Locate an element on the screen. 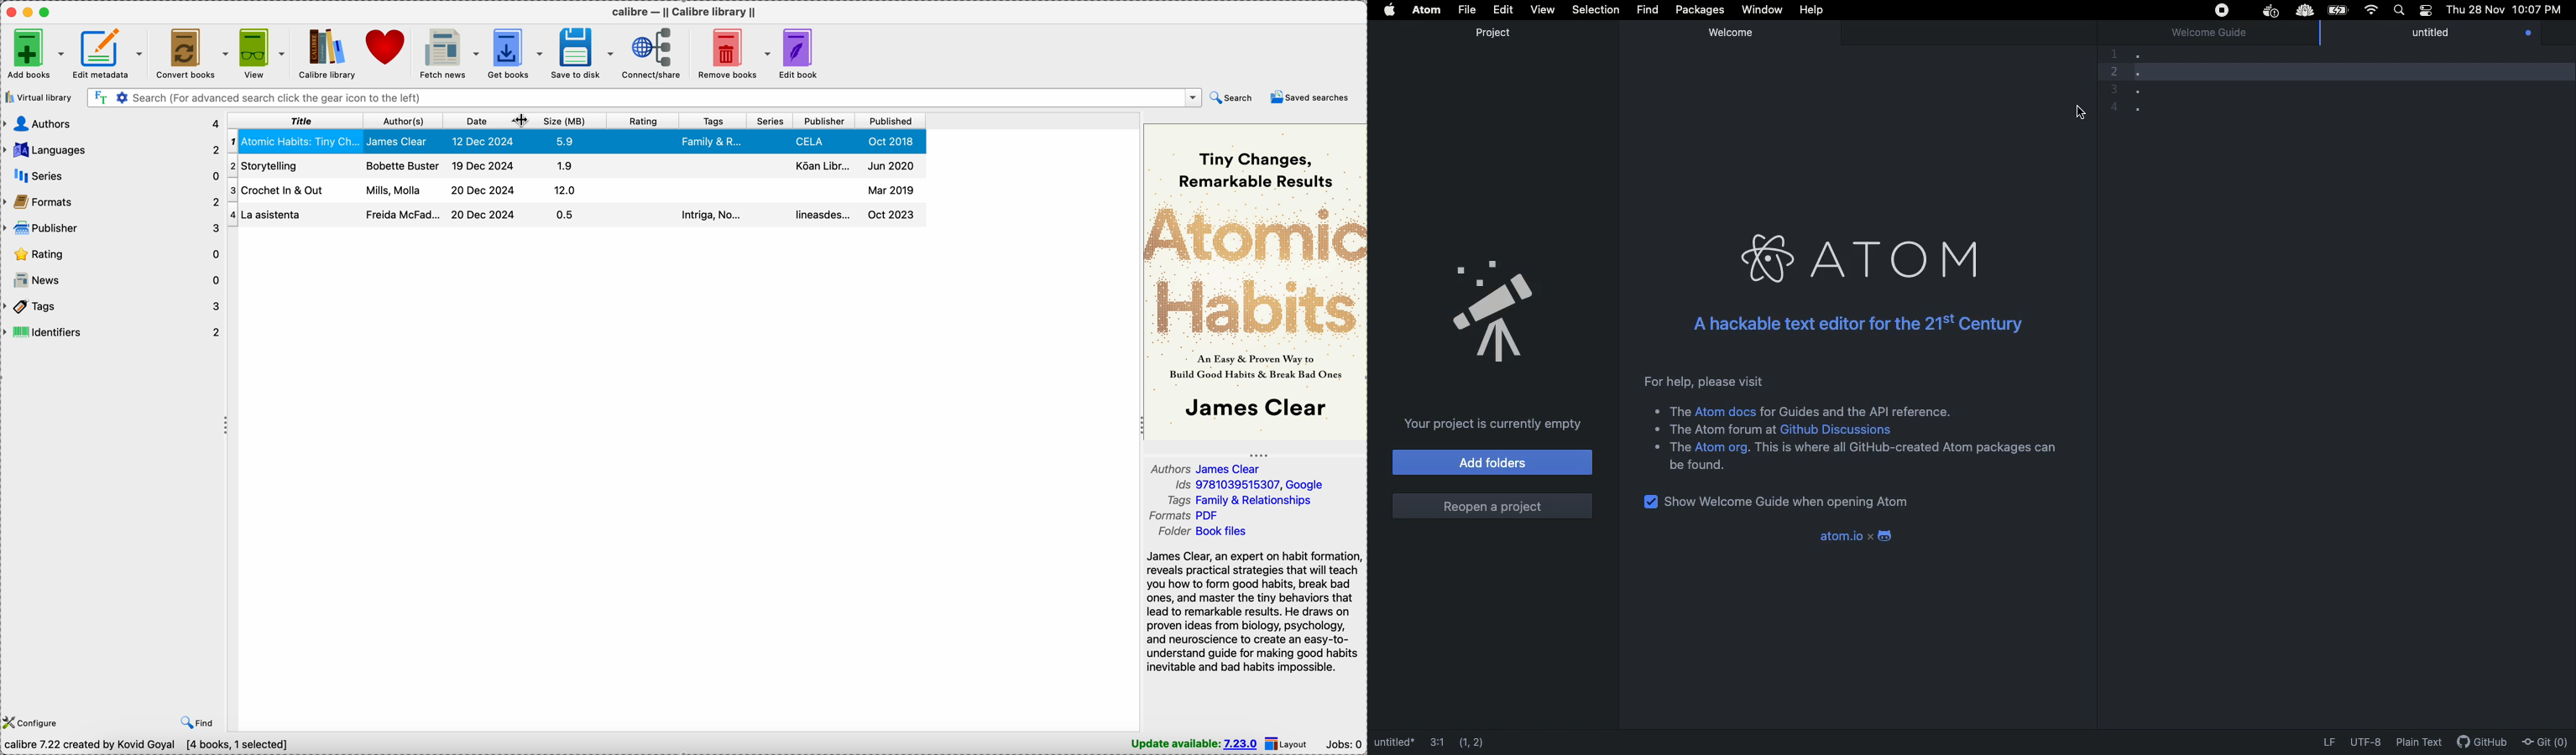  atom docs is located at coordinates (1727, 411).